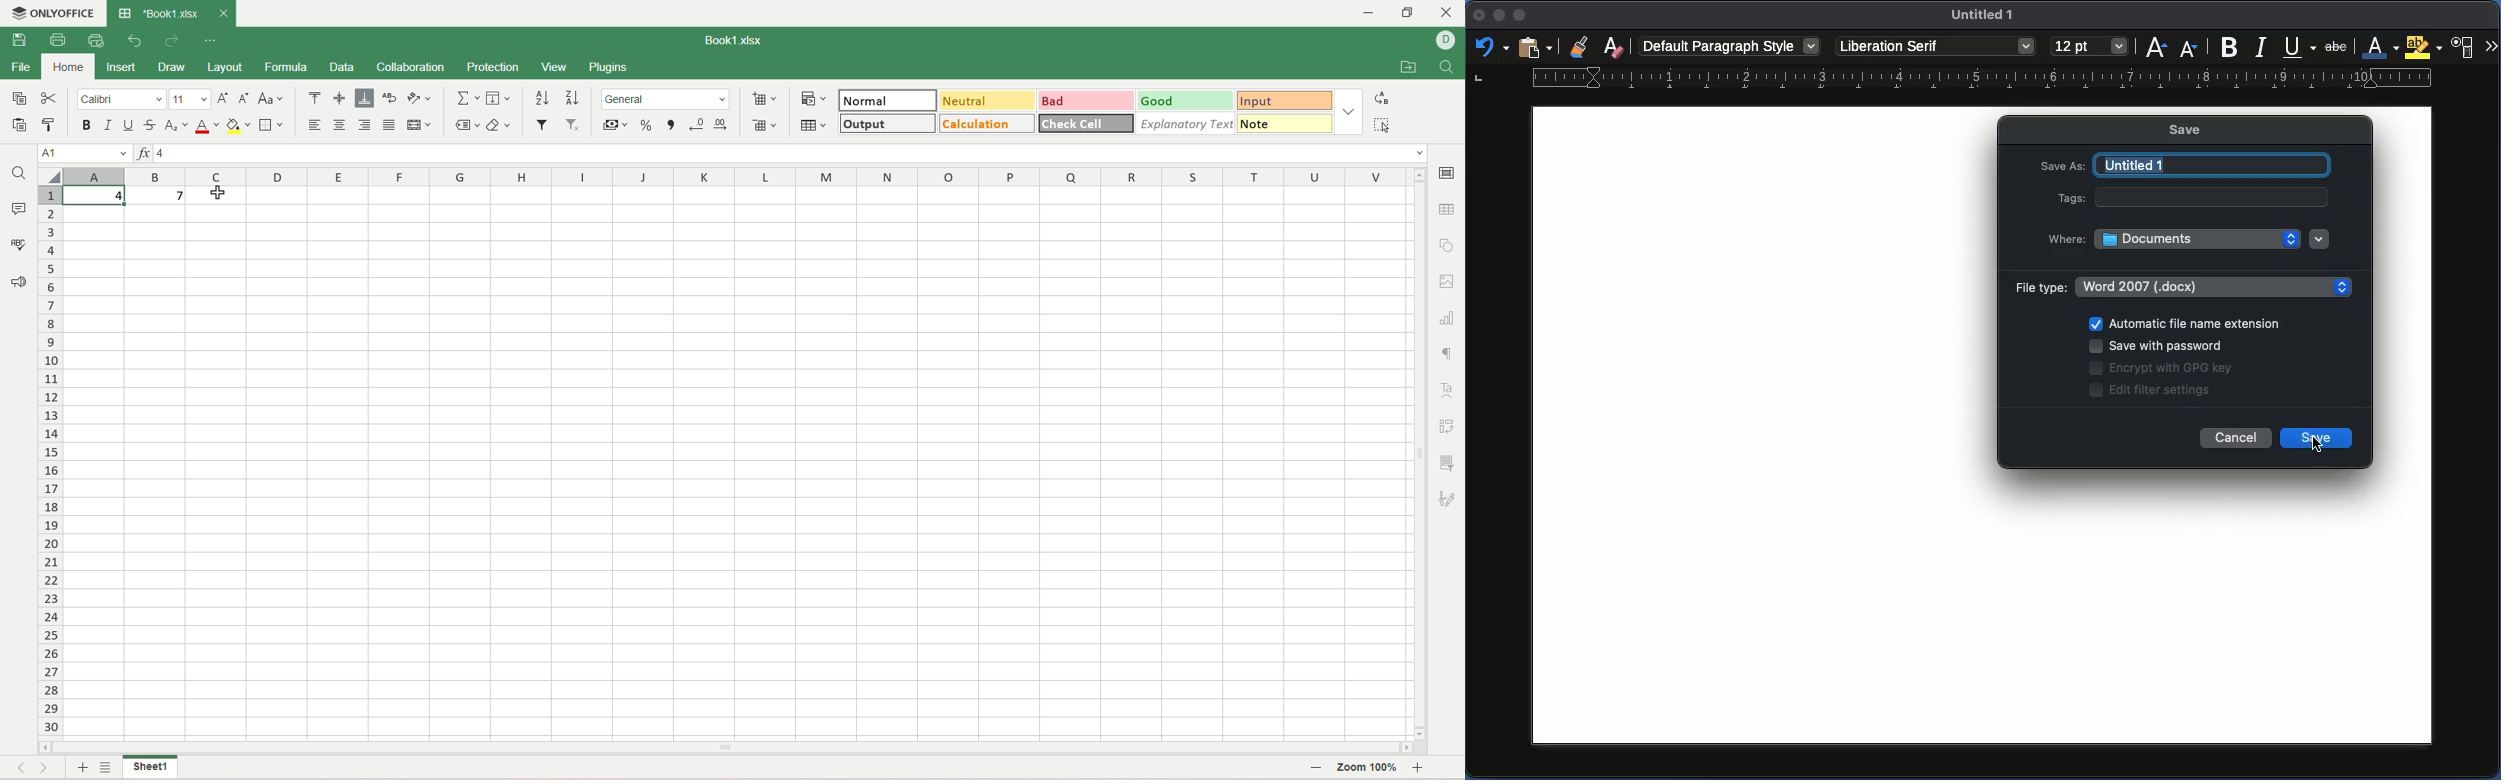 This screenshot has width=2520, height=784. I want to click on horiontal scroll, so click(727, 749).